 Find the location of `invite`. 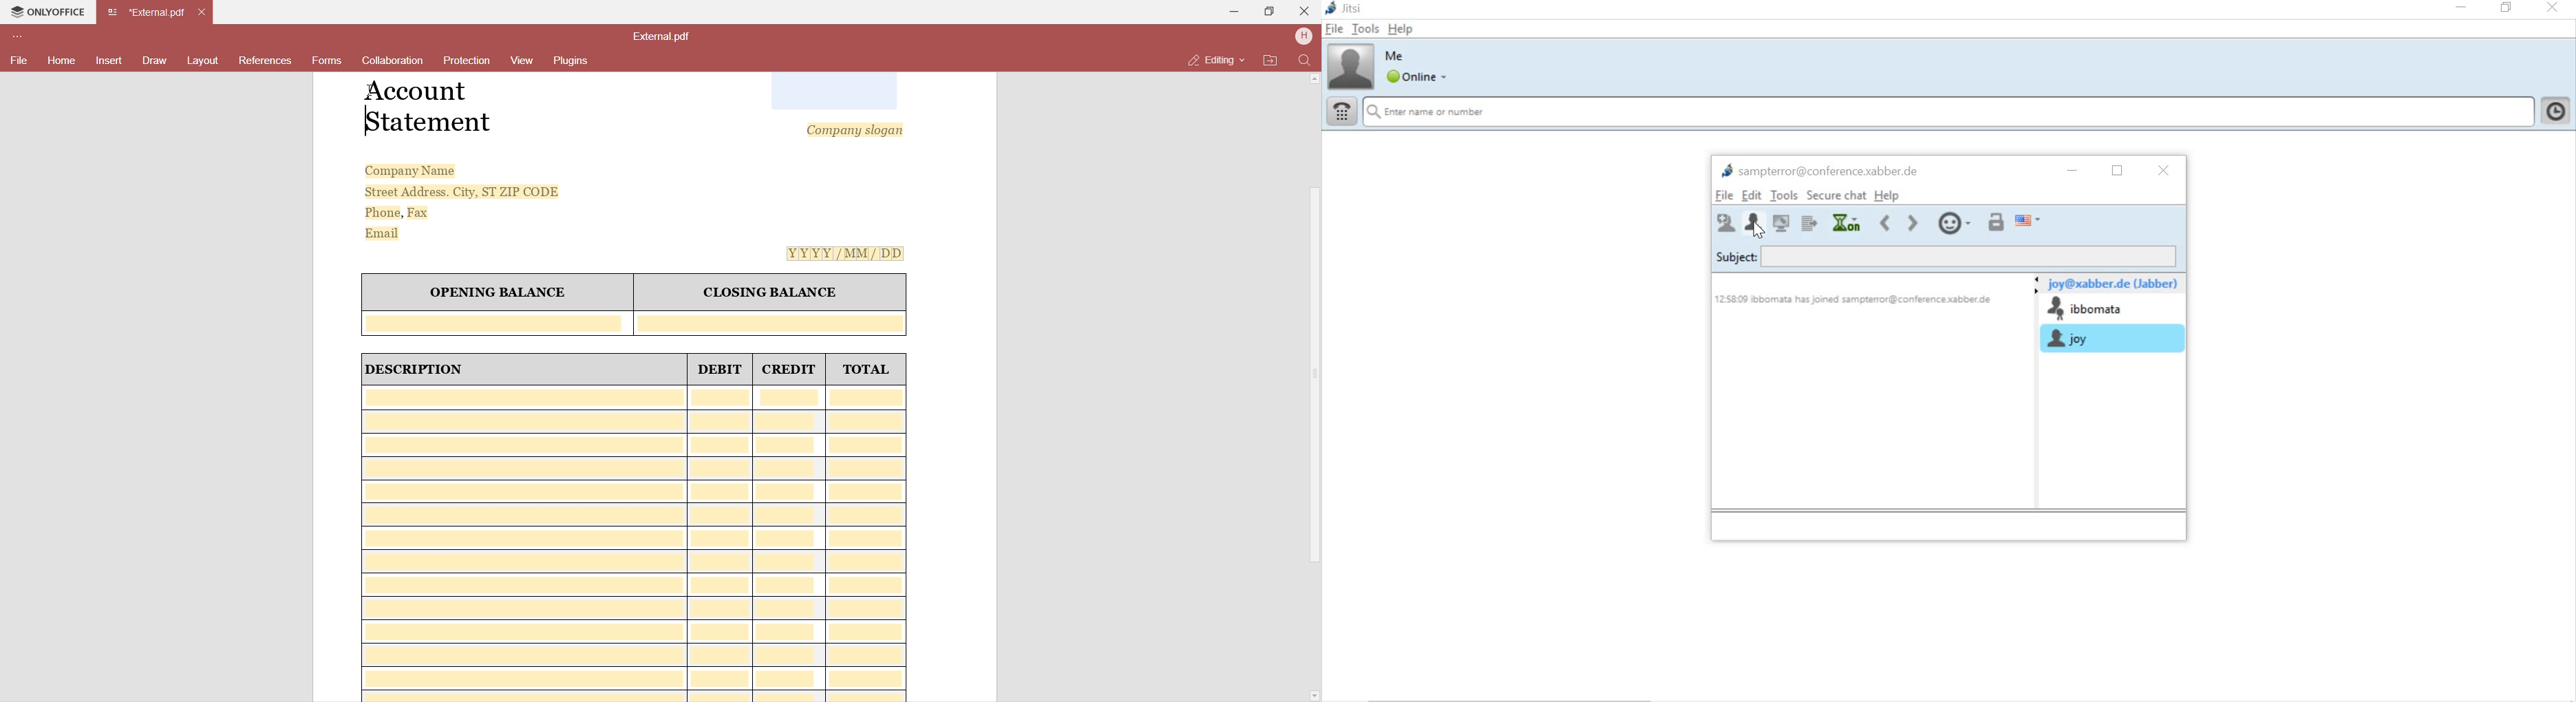

invite is located at coordinates (1725, 223).